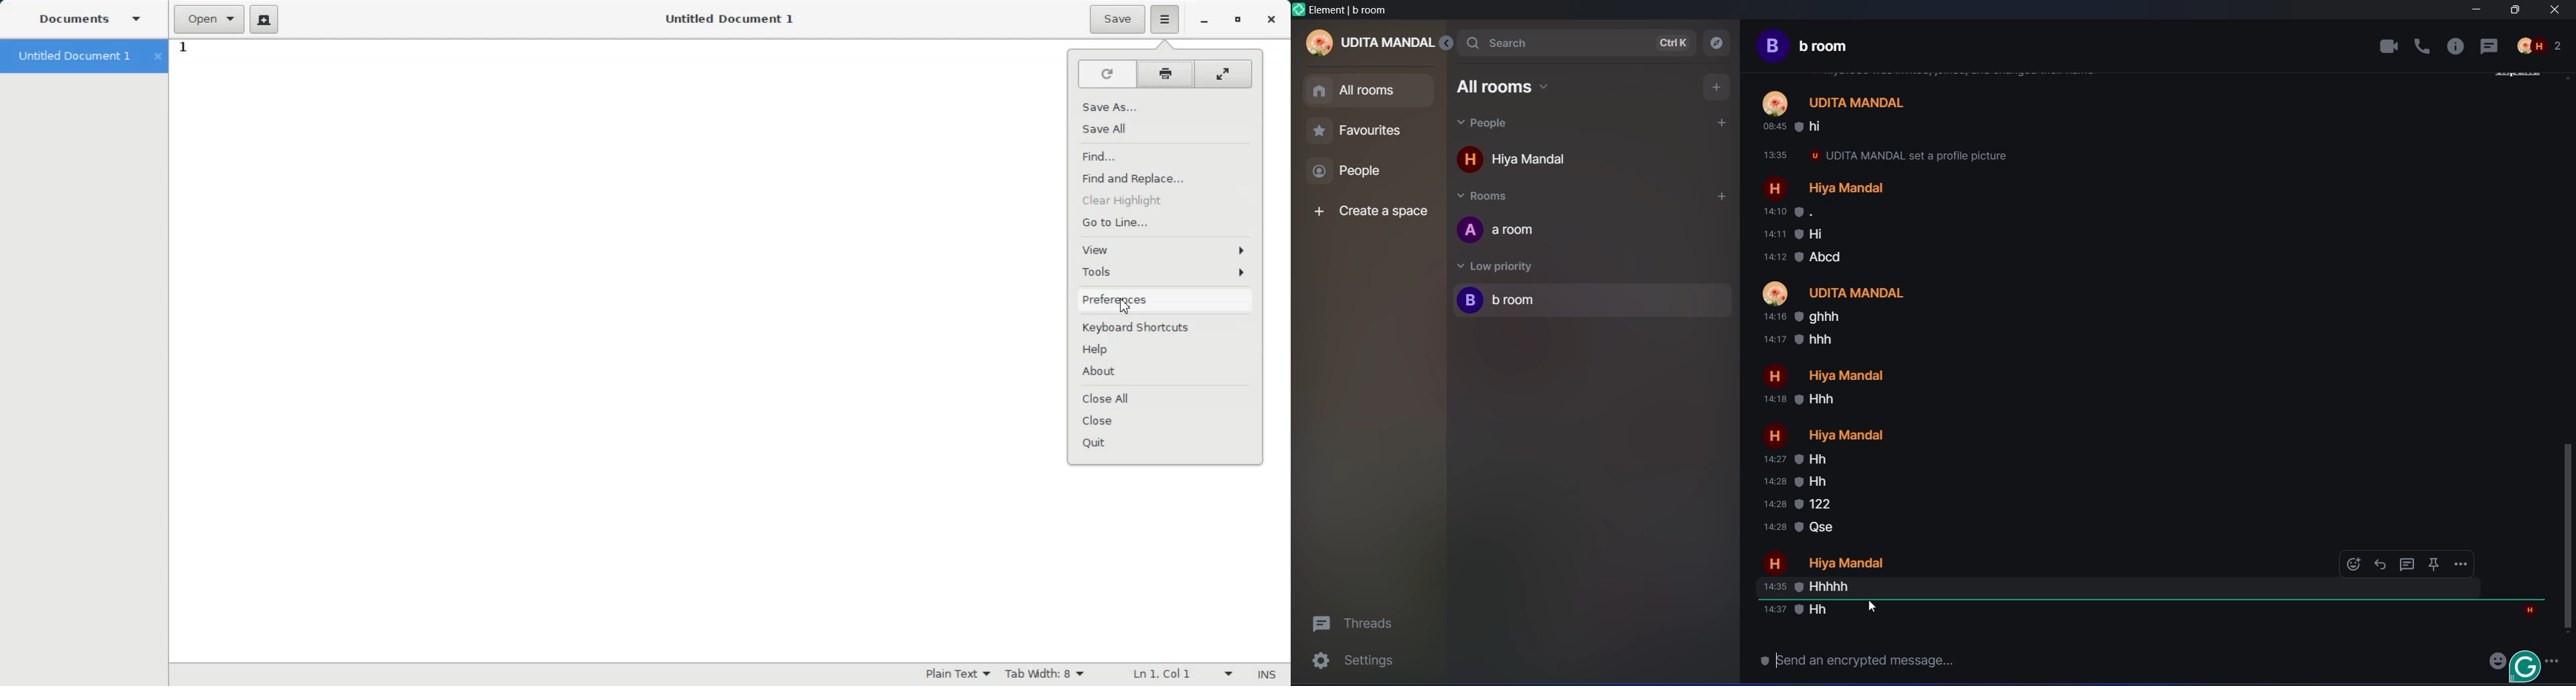 This screenshot has height=700, width=2576. What do you see at coordinates (1447, 43) in the screenshot?
I see `collapse` at bounding box center [1447, 43].